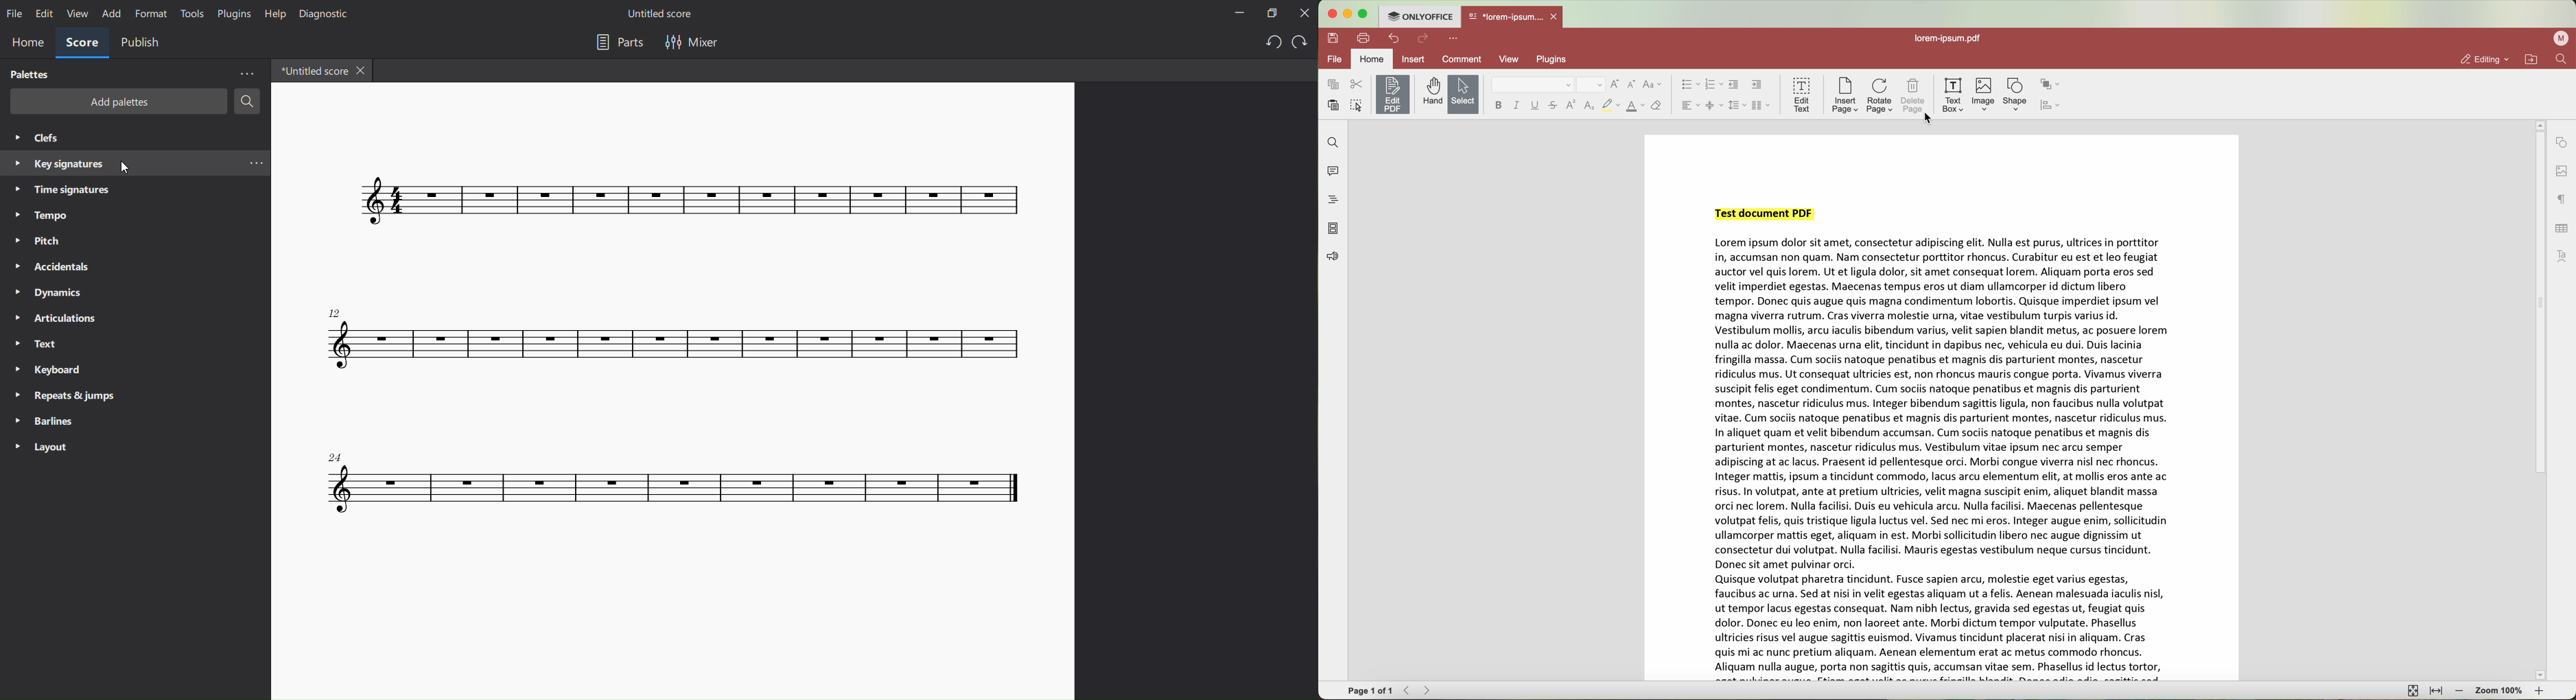 Image resolution: width=2576 pixels, height=700 pixels. I want to click on shape, so click(2015, 96).